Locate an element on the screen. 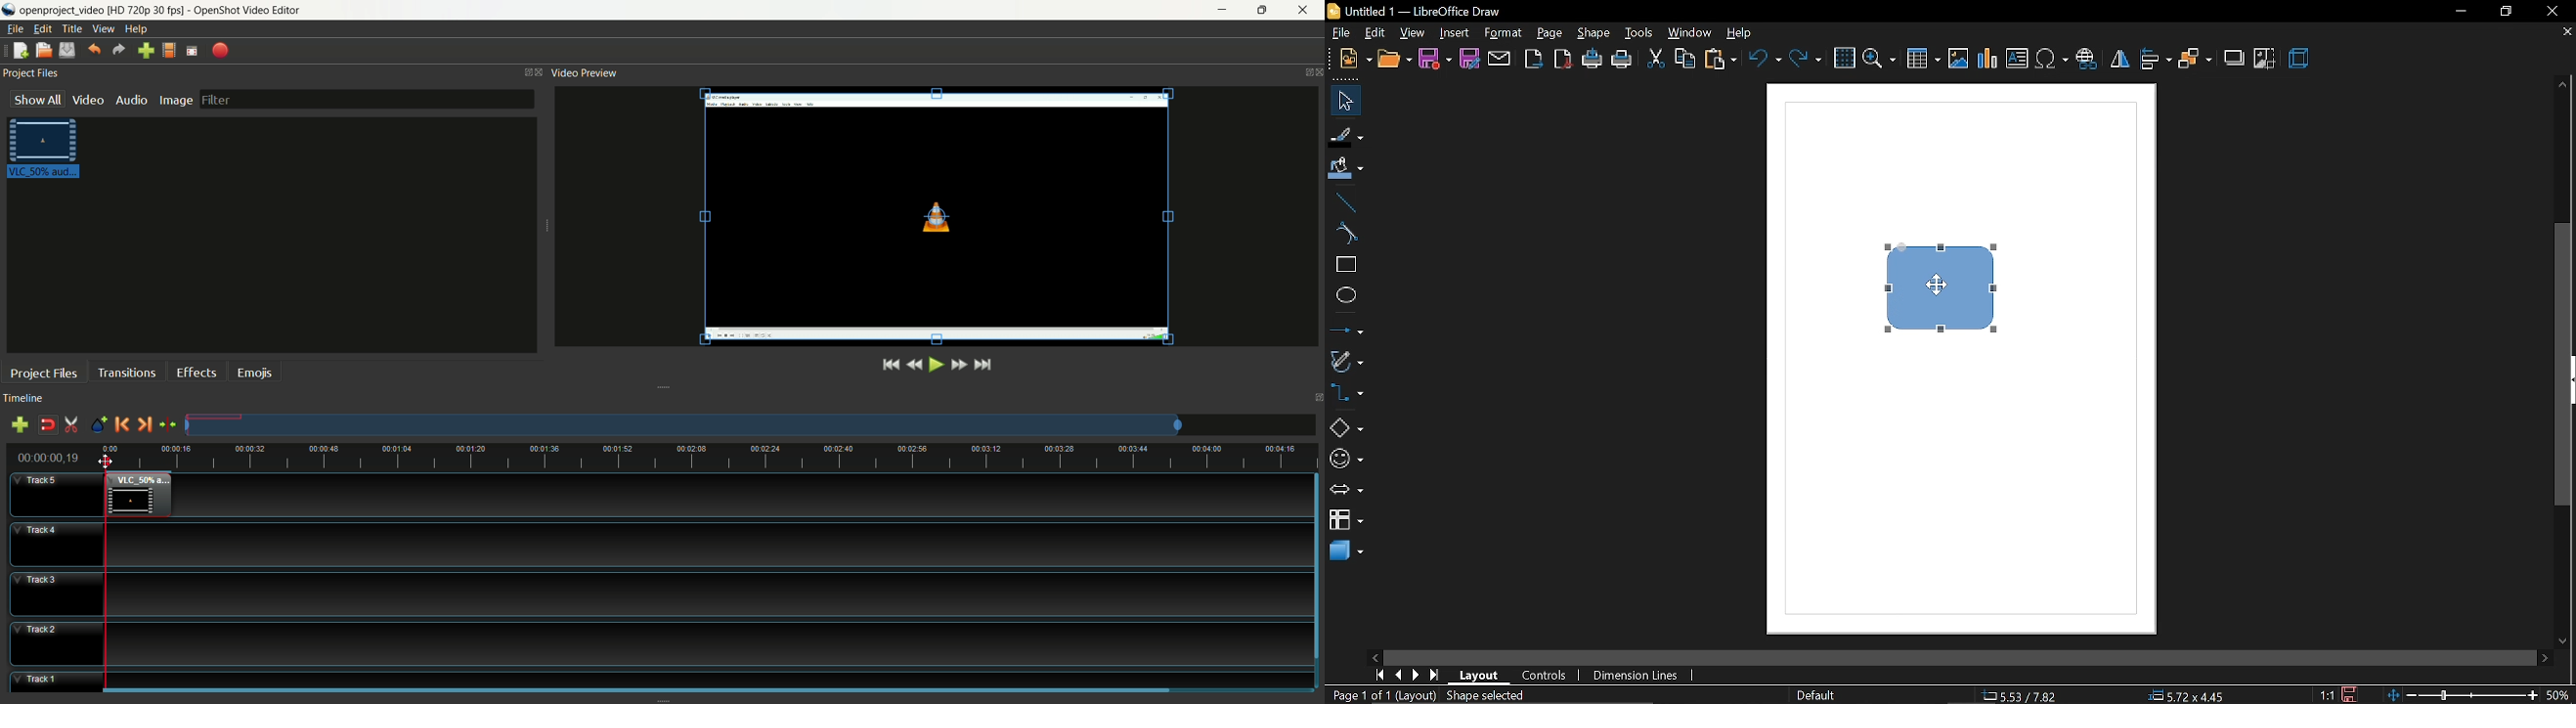  page is located at coordinates (1551, 33).